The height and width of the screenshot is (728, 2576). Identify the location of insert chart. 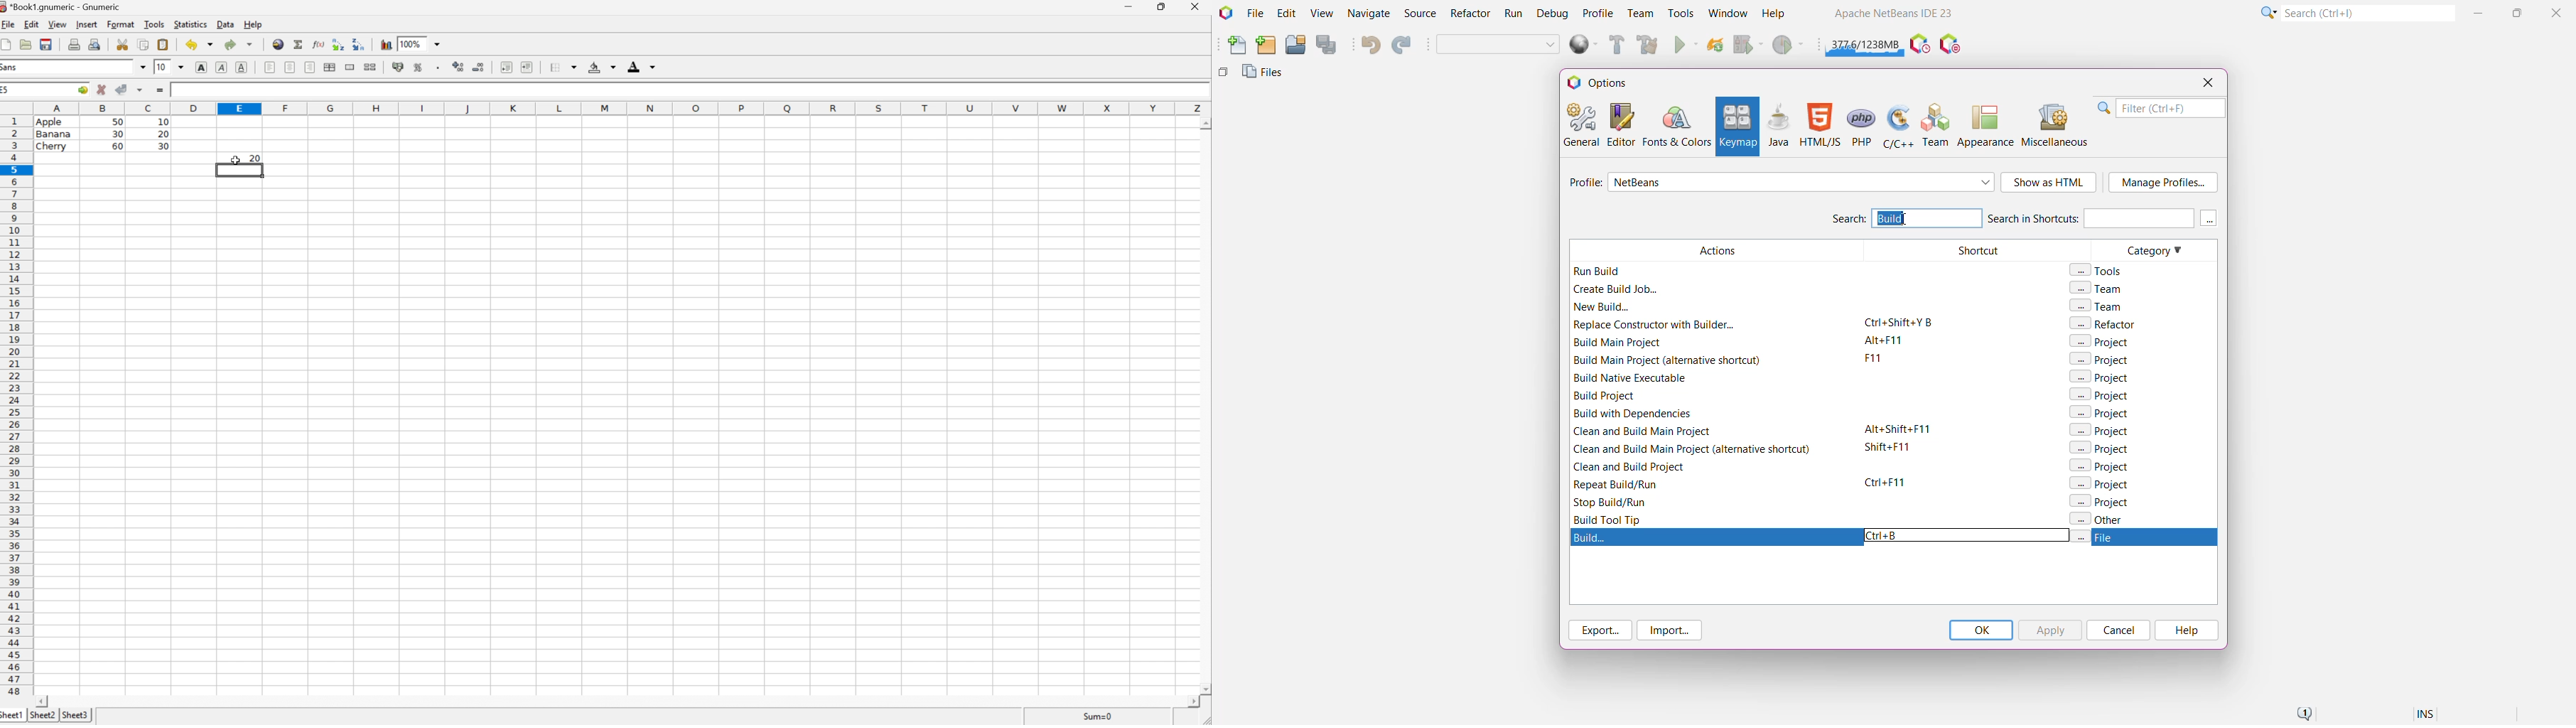
(387, 43).